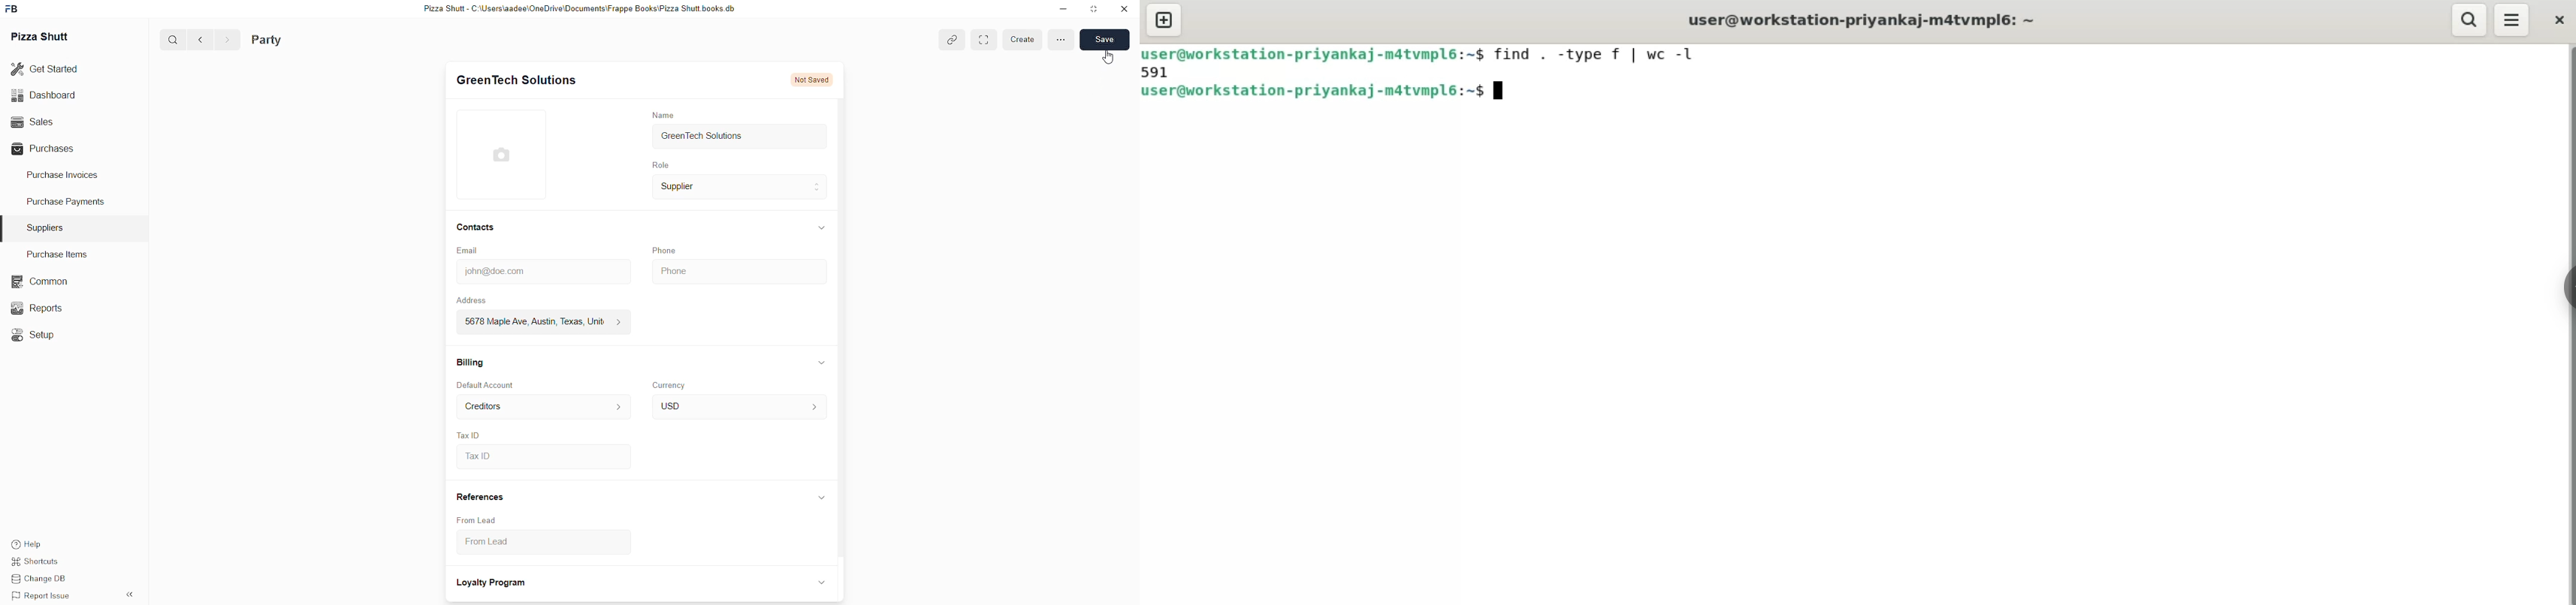 The height and width of the screenshot is (616, 2576). I want to click on Purchase Invoices, so click(67, 177).